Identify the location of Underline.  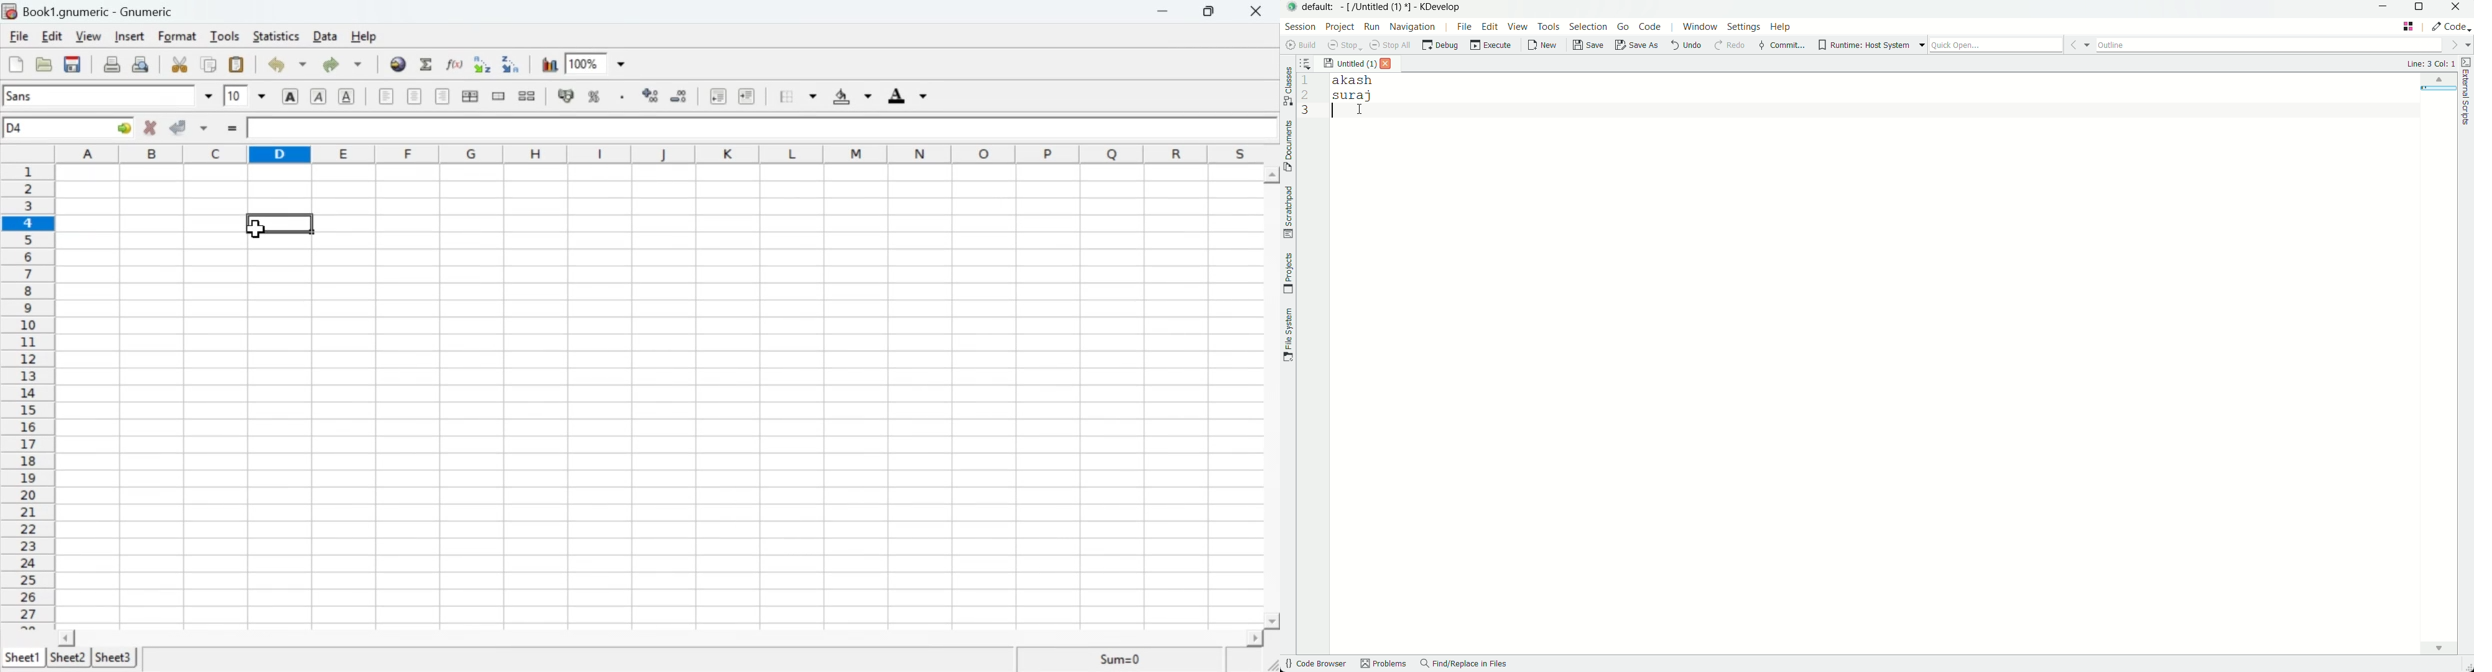
(348, 97).